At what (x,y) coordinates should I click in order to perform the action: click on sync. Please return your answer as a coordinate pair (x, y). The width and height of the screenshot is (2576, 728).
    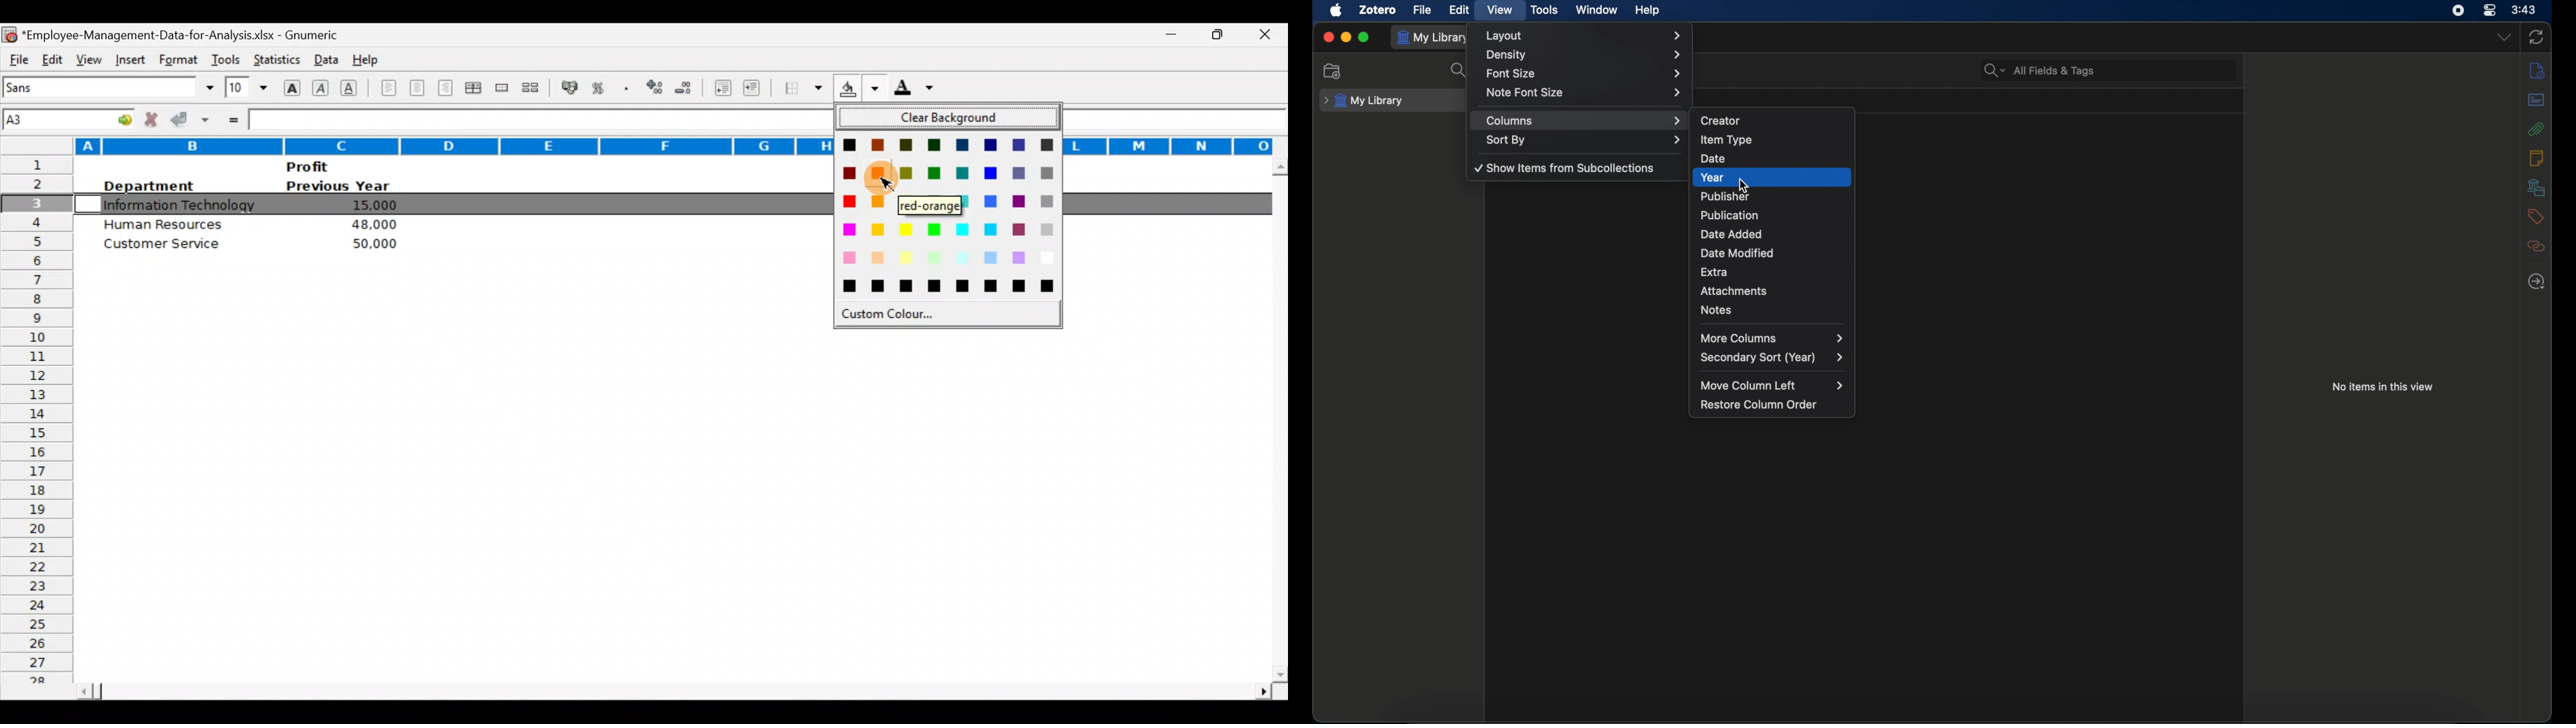
    Looking at the image, I should click on (2536, 37).